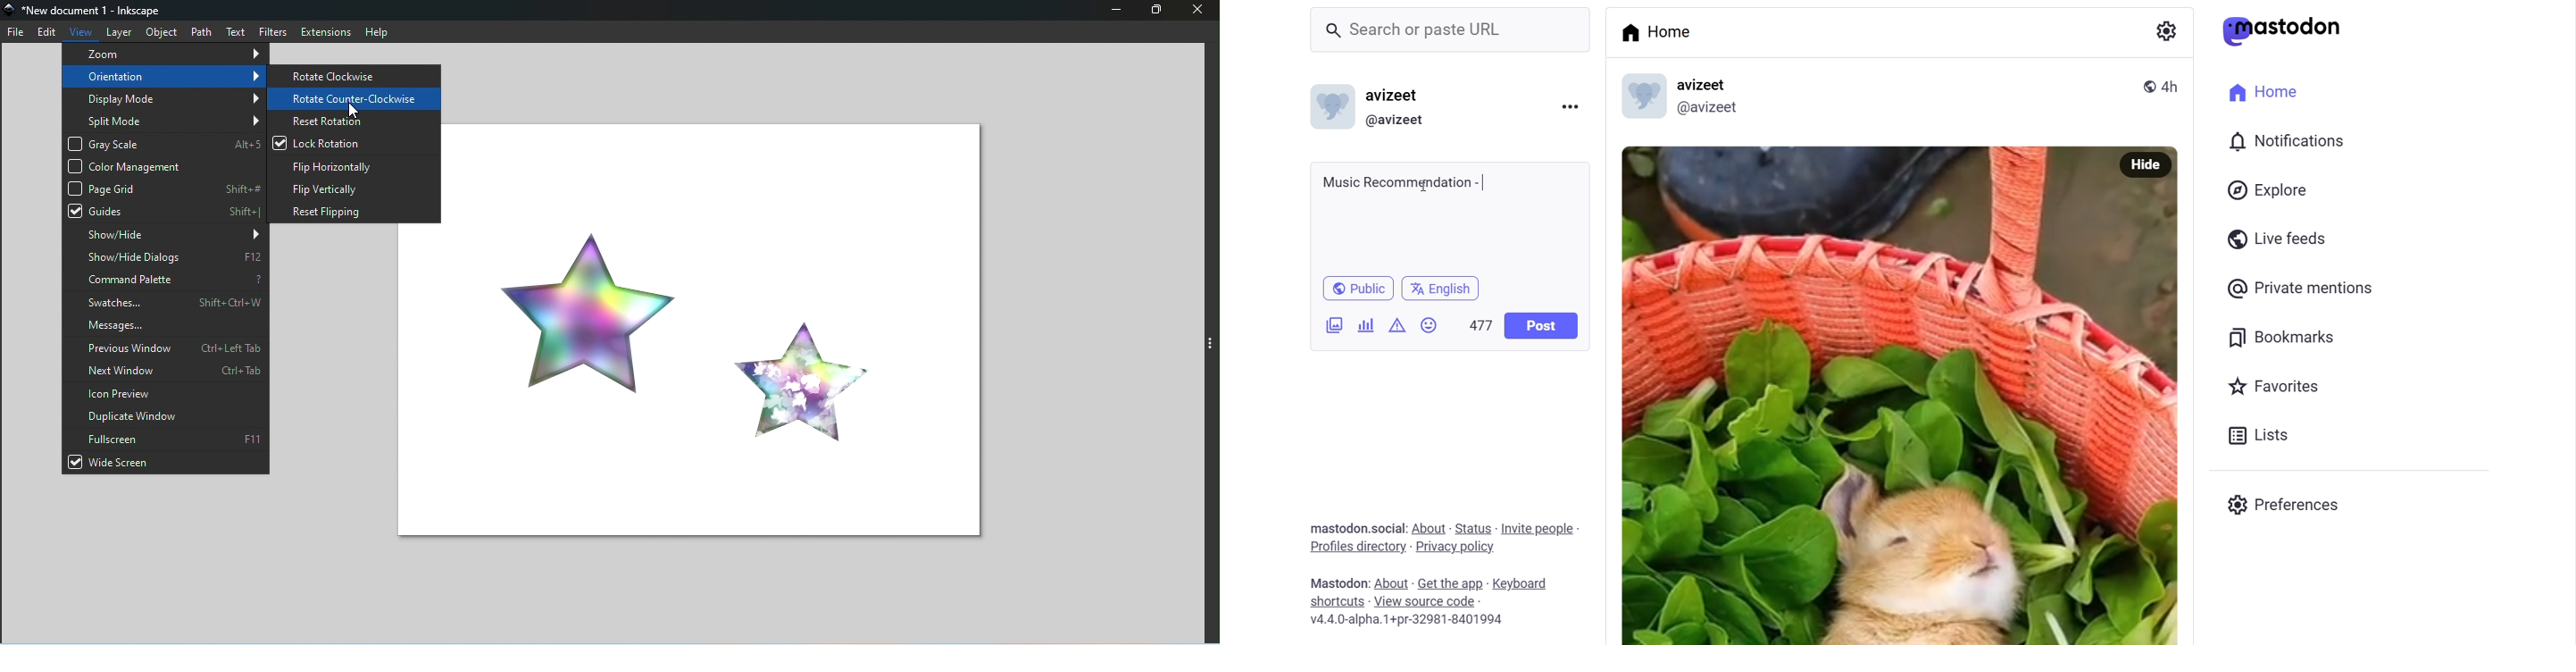  Describe the element at coordinates (2280, 336) in the screenshot. I see `Bookmarks` at that location.